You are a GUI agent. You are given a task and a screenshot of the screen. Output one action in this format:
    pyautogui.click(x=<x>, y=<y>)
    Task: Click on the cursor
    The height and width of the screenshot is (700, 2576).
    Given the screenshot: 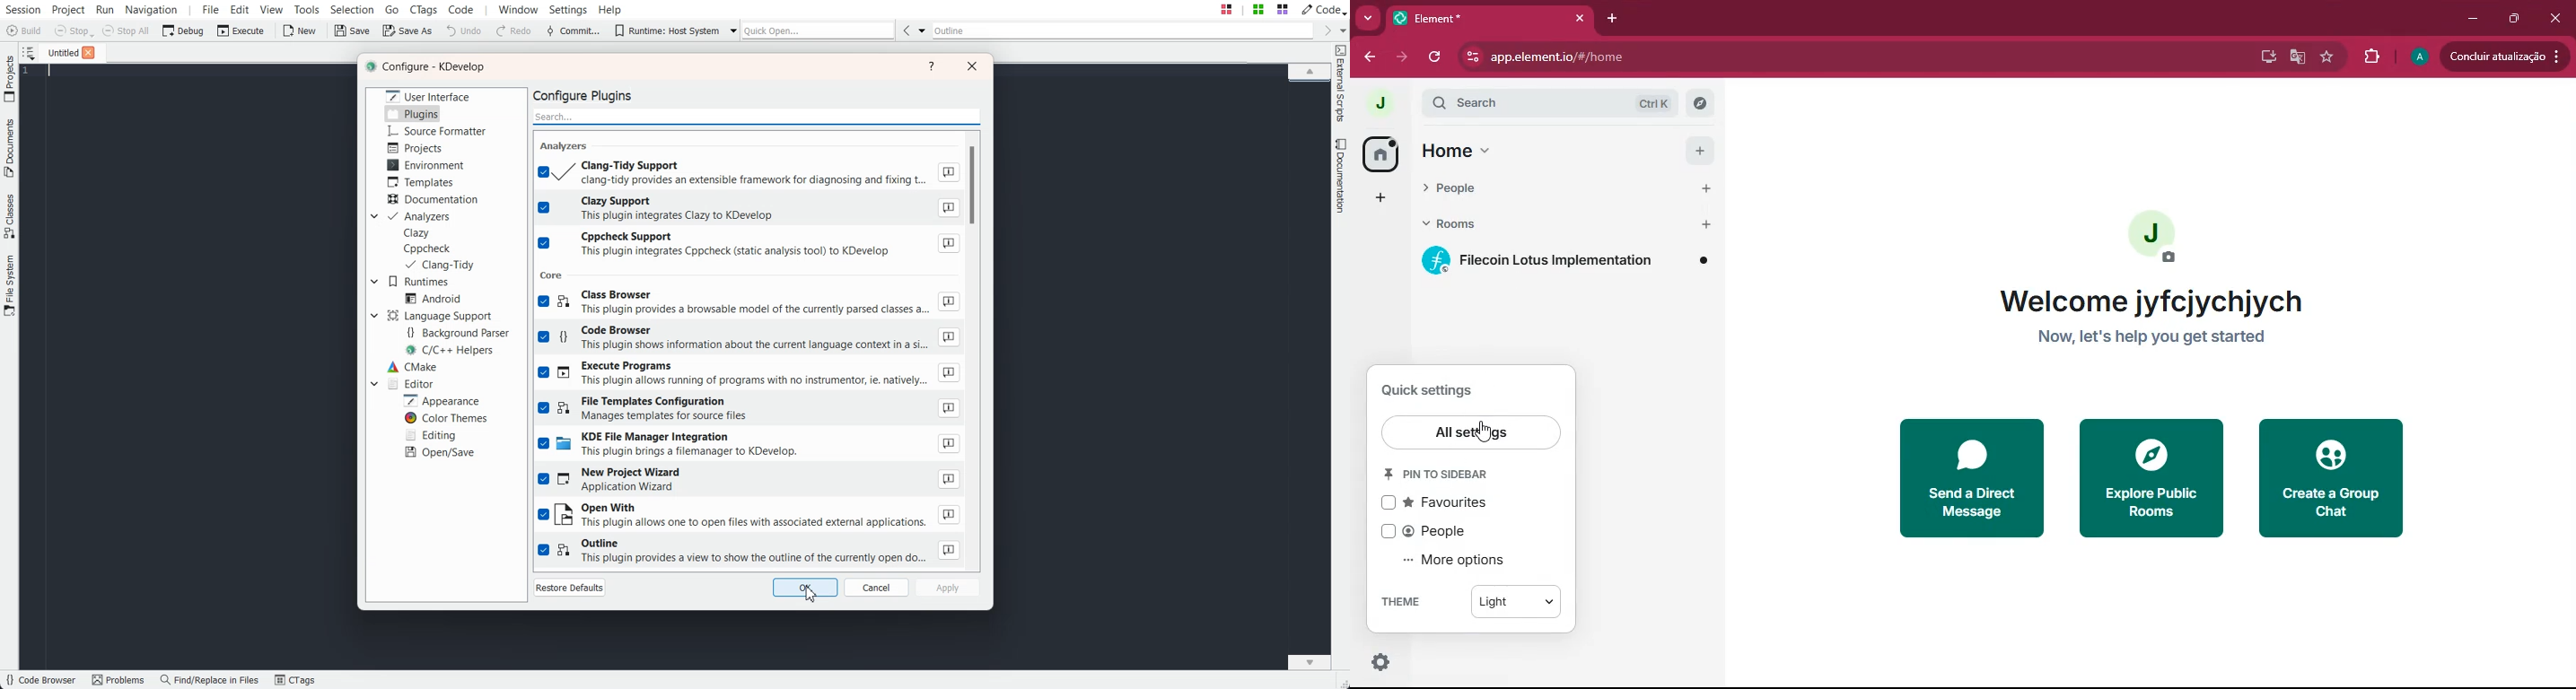 What is the action you would take?
    pyautogui.click(x=1493, y=429)
    